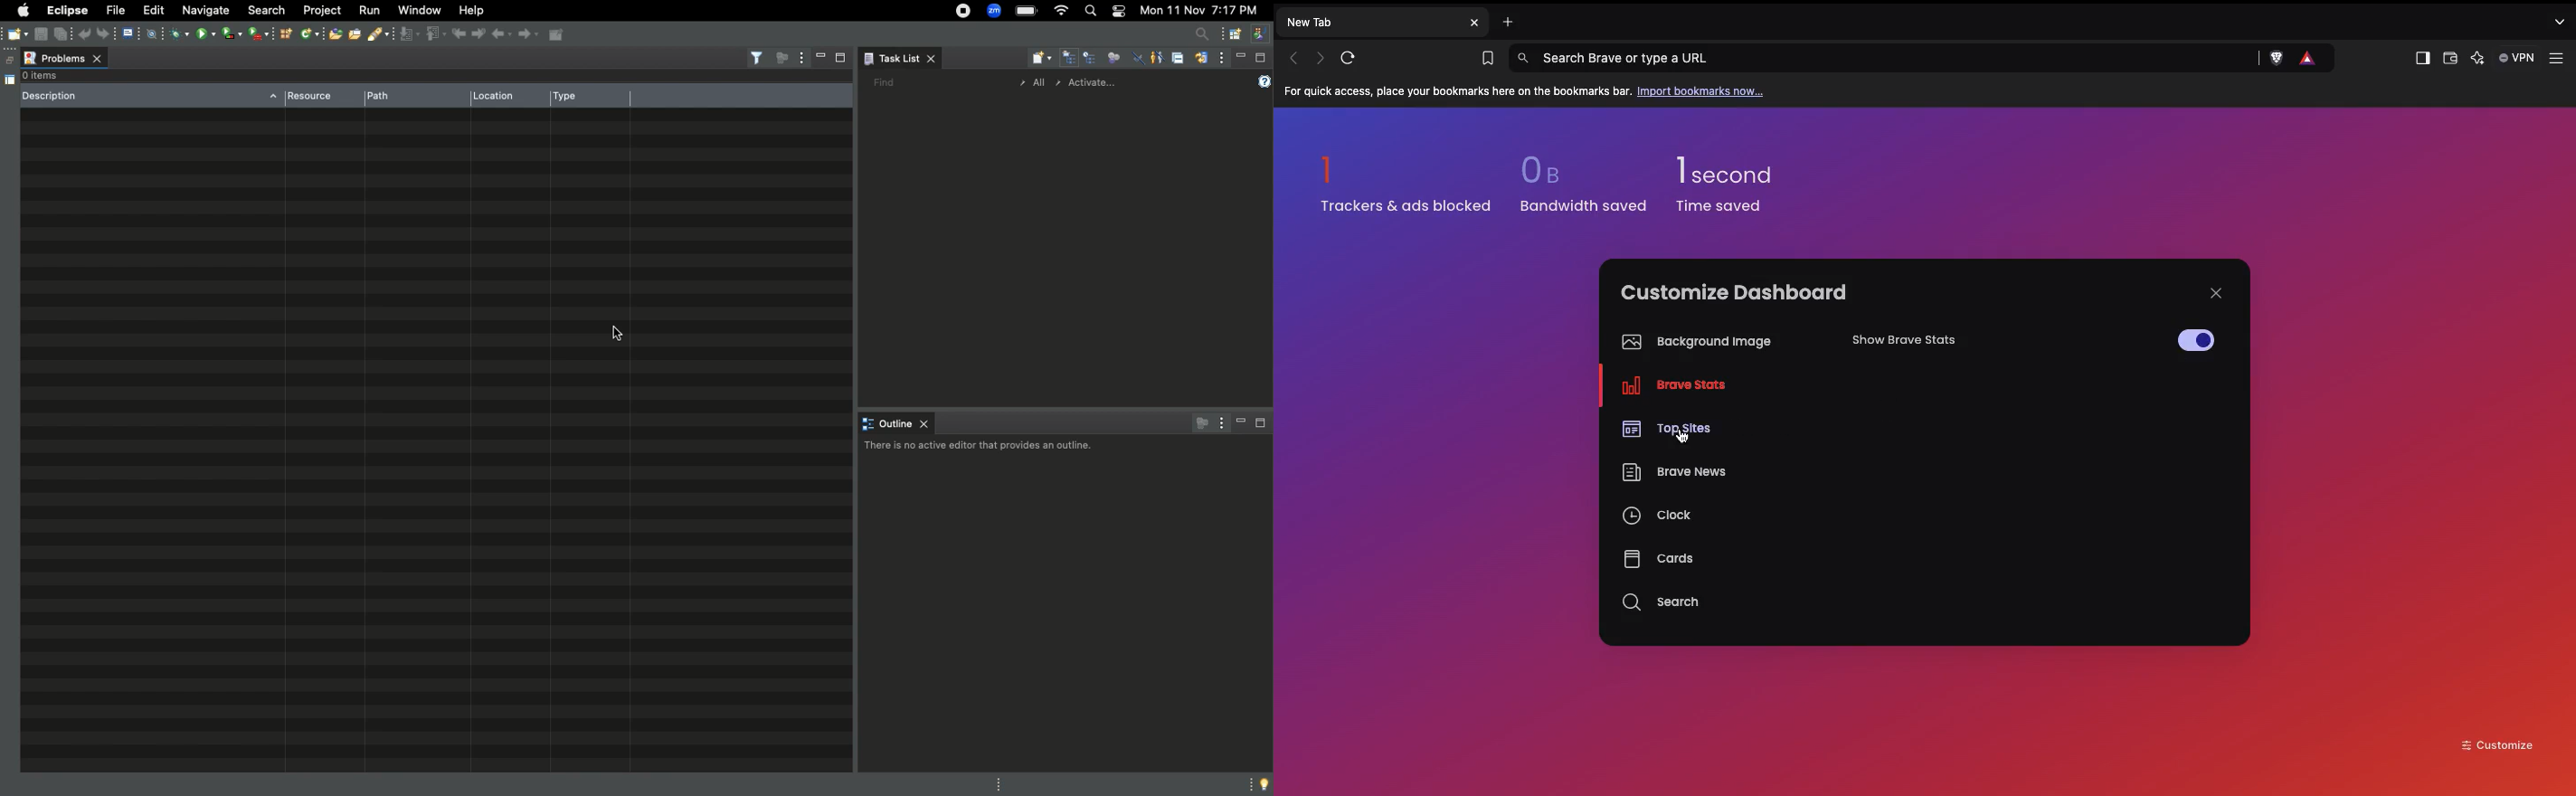 This screenshot has width=2576, height=812. Describe the element at coordinates (1474, 23) in the screenshot. I see `Close new tab` at that location.